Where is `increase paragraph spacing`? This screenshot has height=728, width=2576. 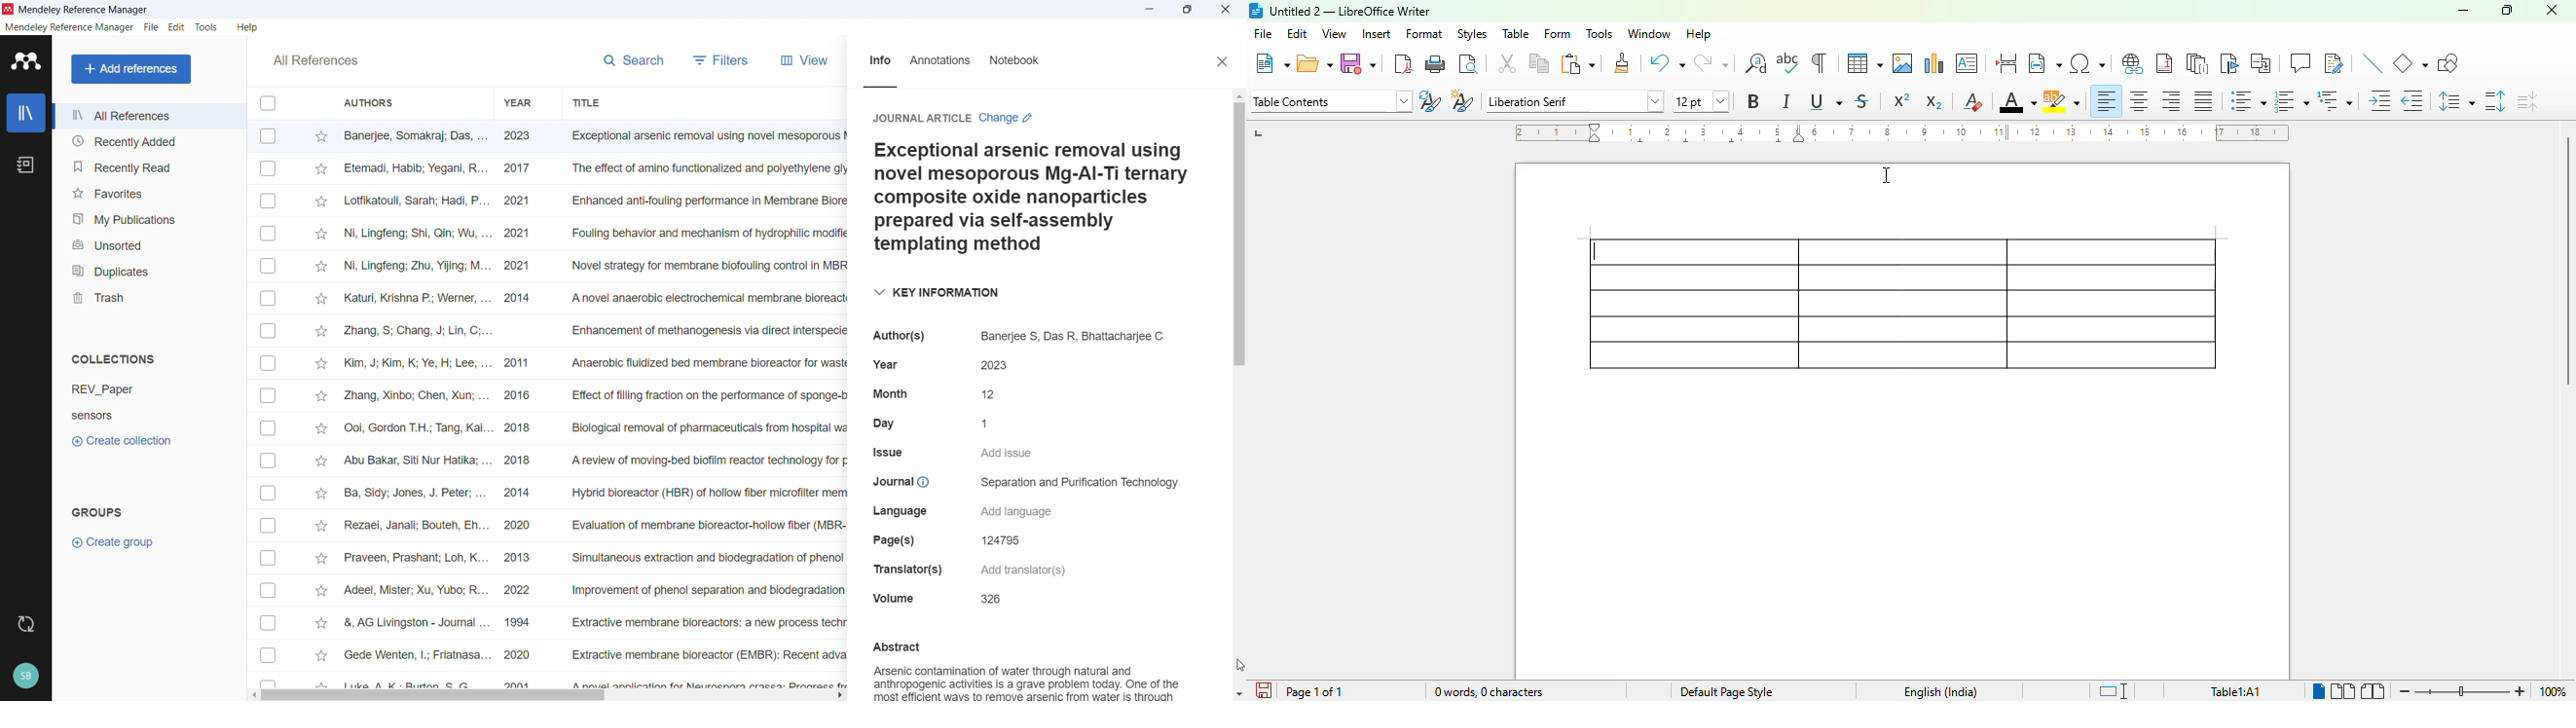
increase paragraph spacing is located at coordinates (2496, 101).